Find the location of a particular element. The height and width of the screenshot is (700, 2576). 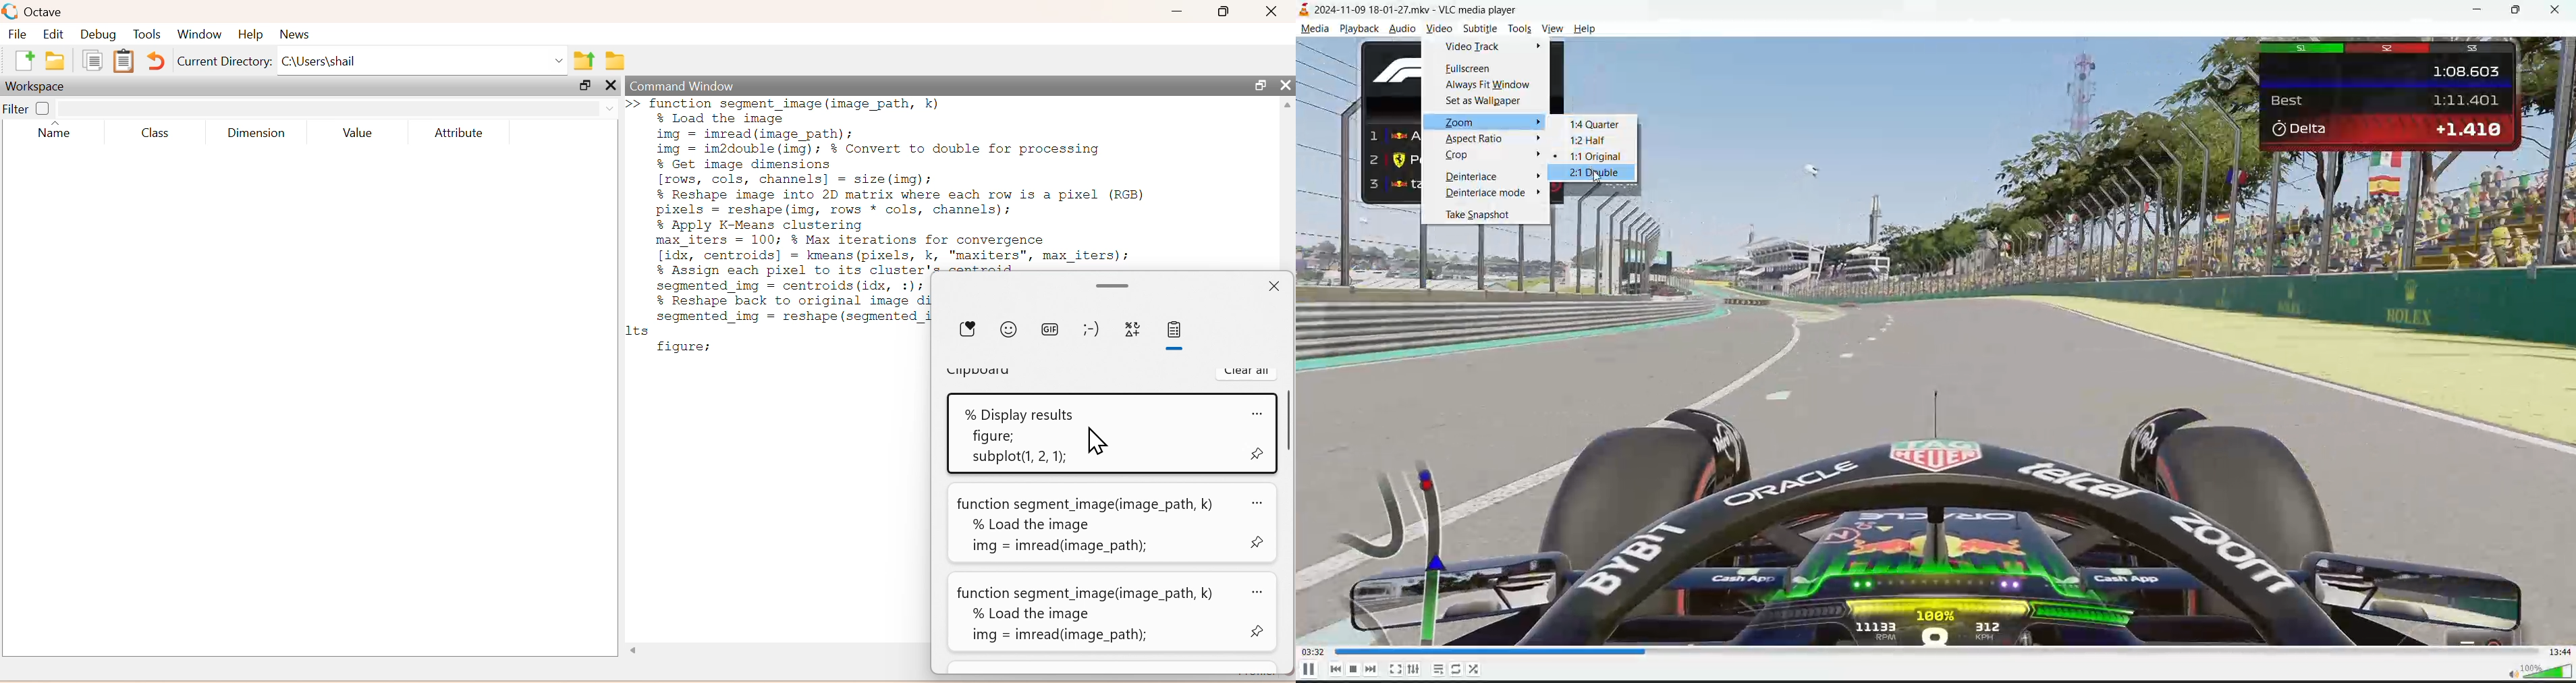

subtitle is located at coordinates (1476, 28).